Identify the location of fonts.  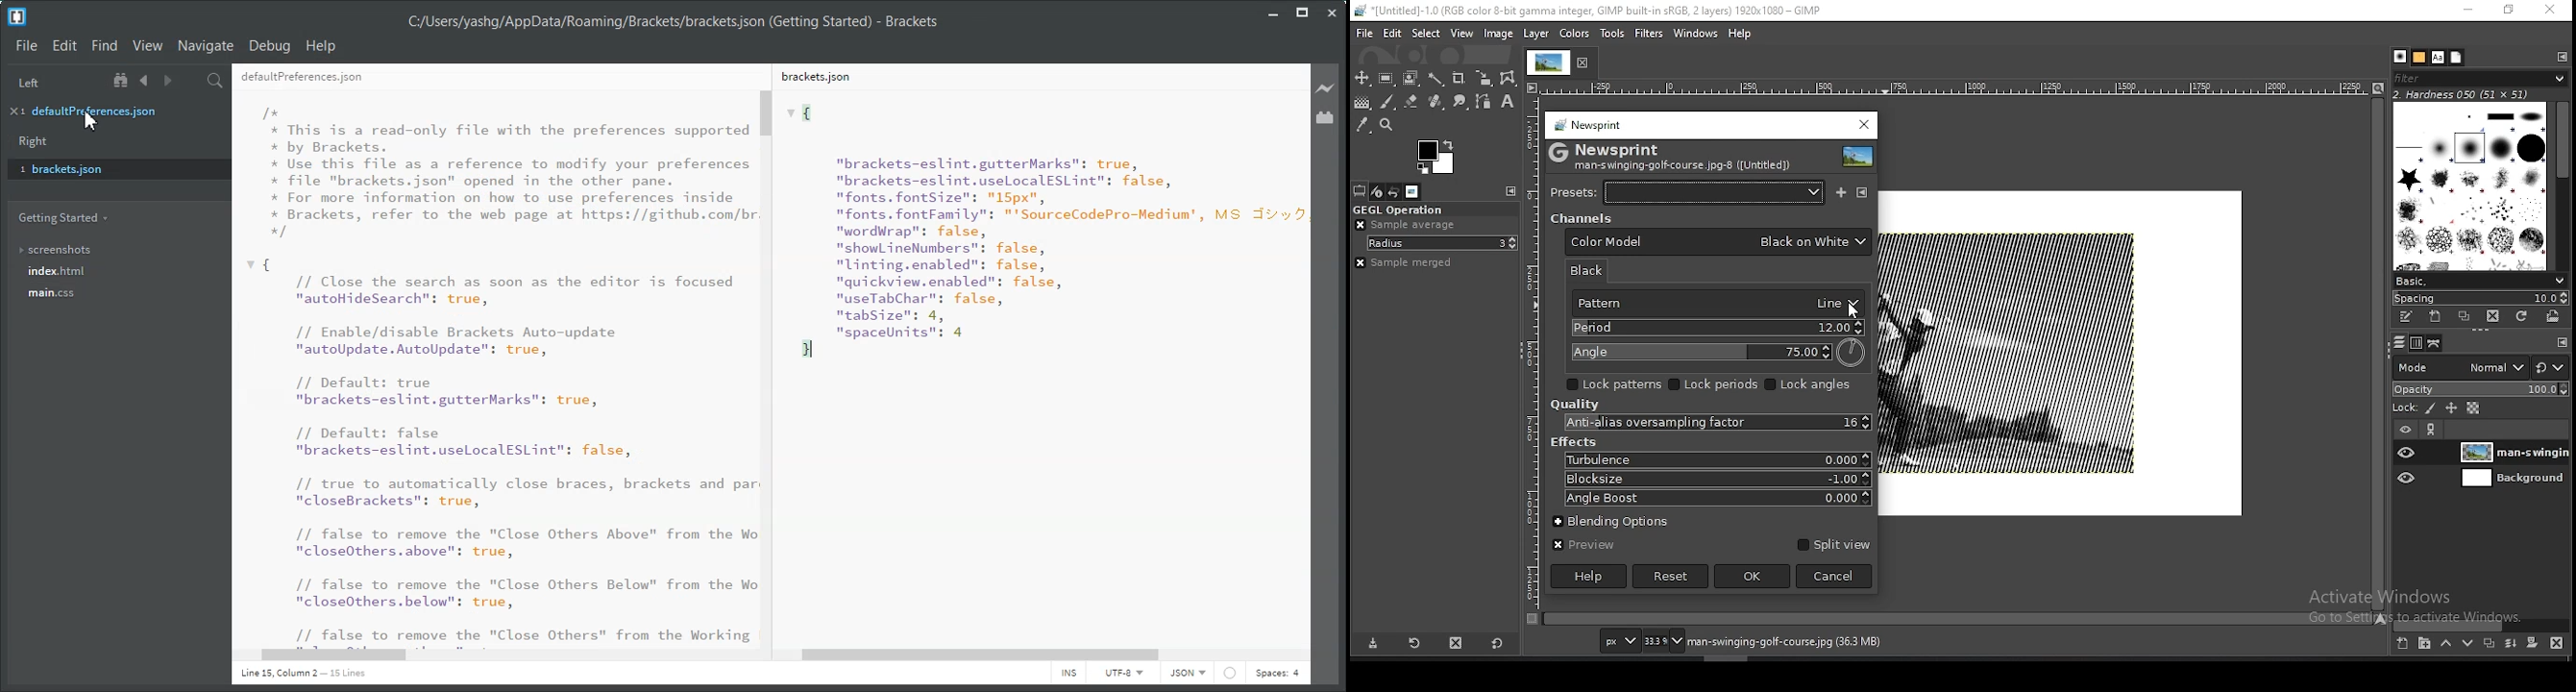
(2439, 58).